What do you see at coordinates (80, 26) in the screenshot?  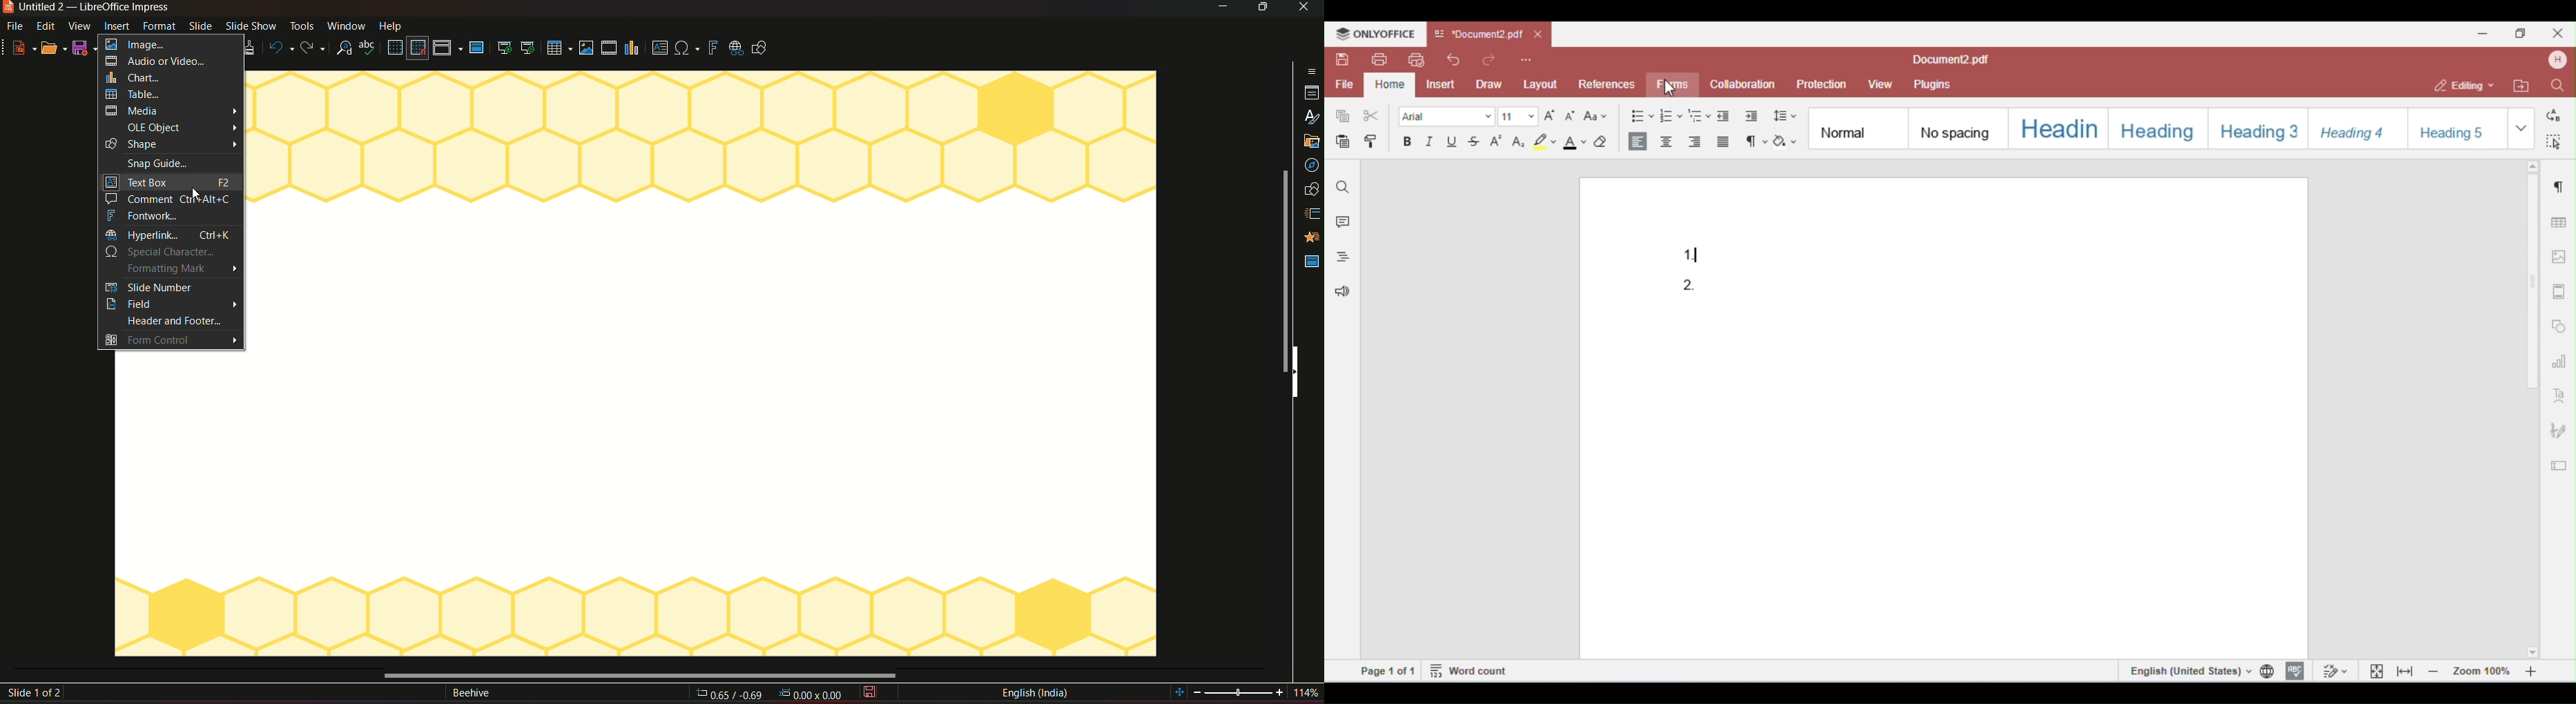 I see `view` at bounding box center [80, 26].